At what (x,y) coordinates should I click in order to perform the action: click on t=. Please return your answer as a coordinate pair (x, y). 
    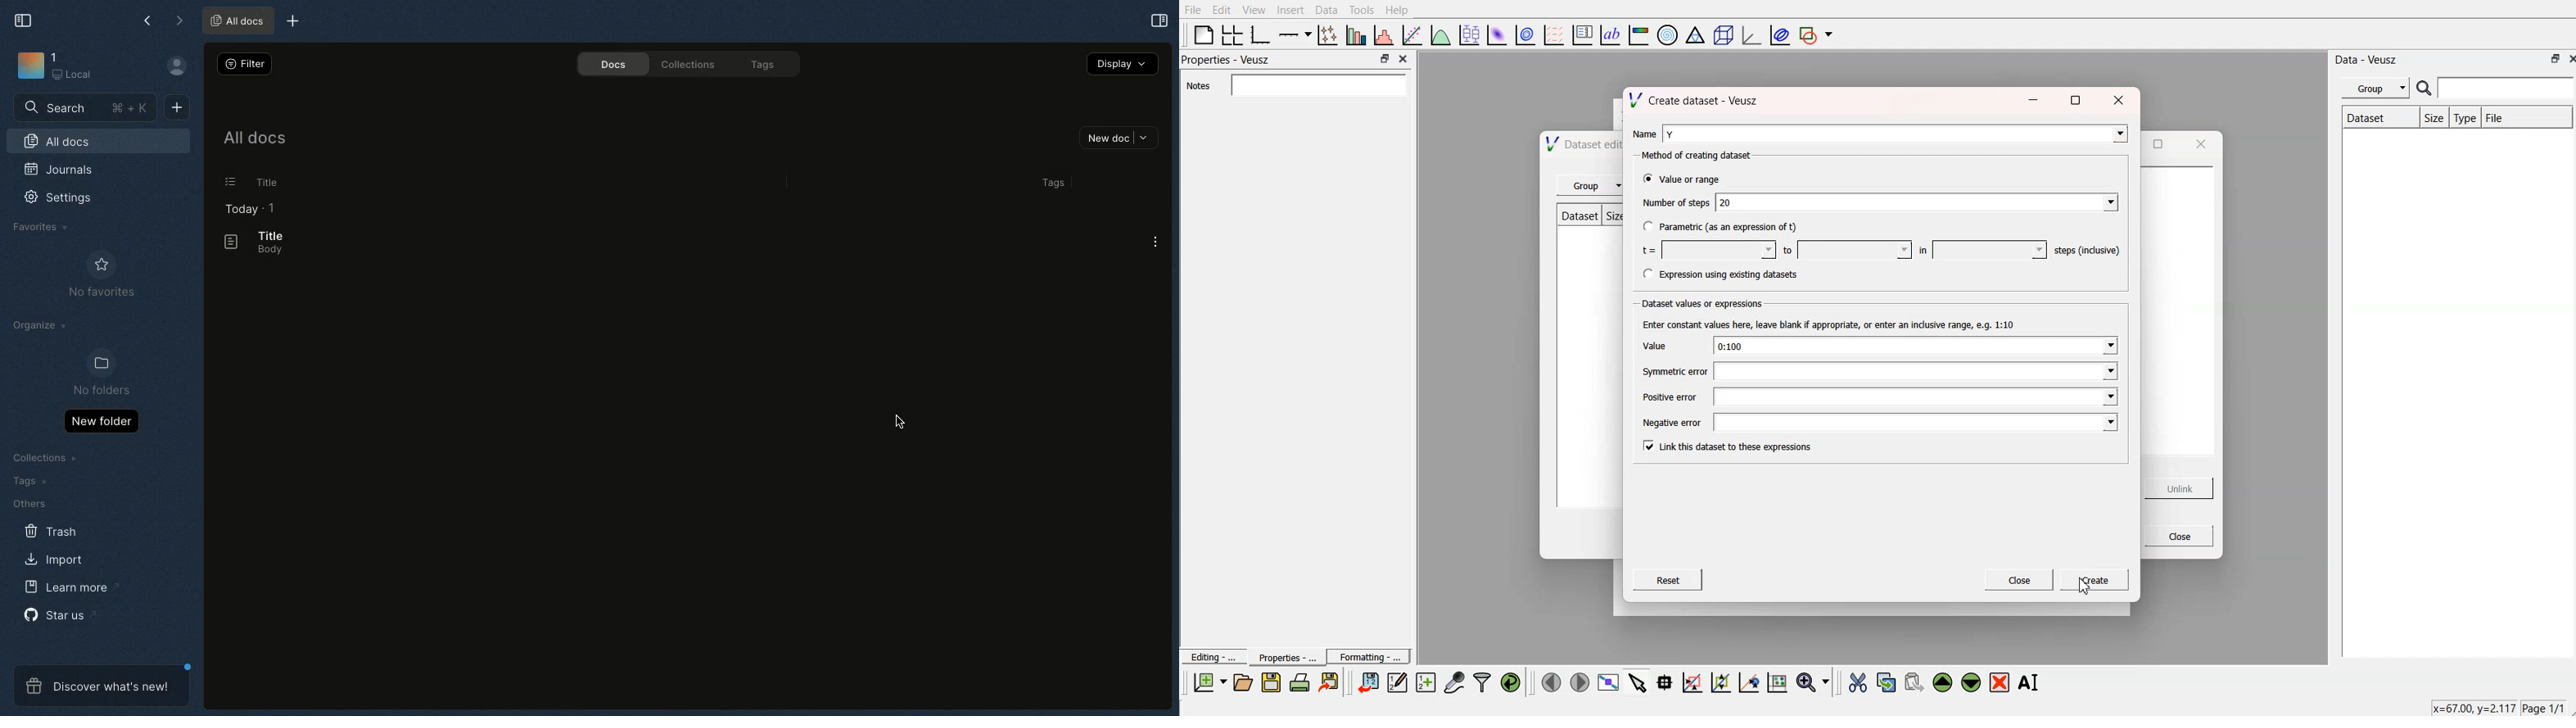
    Looking at the image, I should click on (1704, 249).